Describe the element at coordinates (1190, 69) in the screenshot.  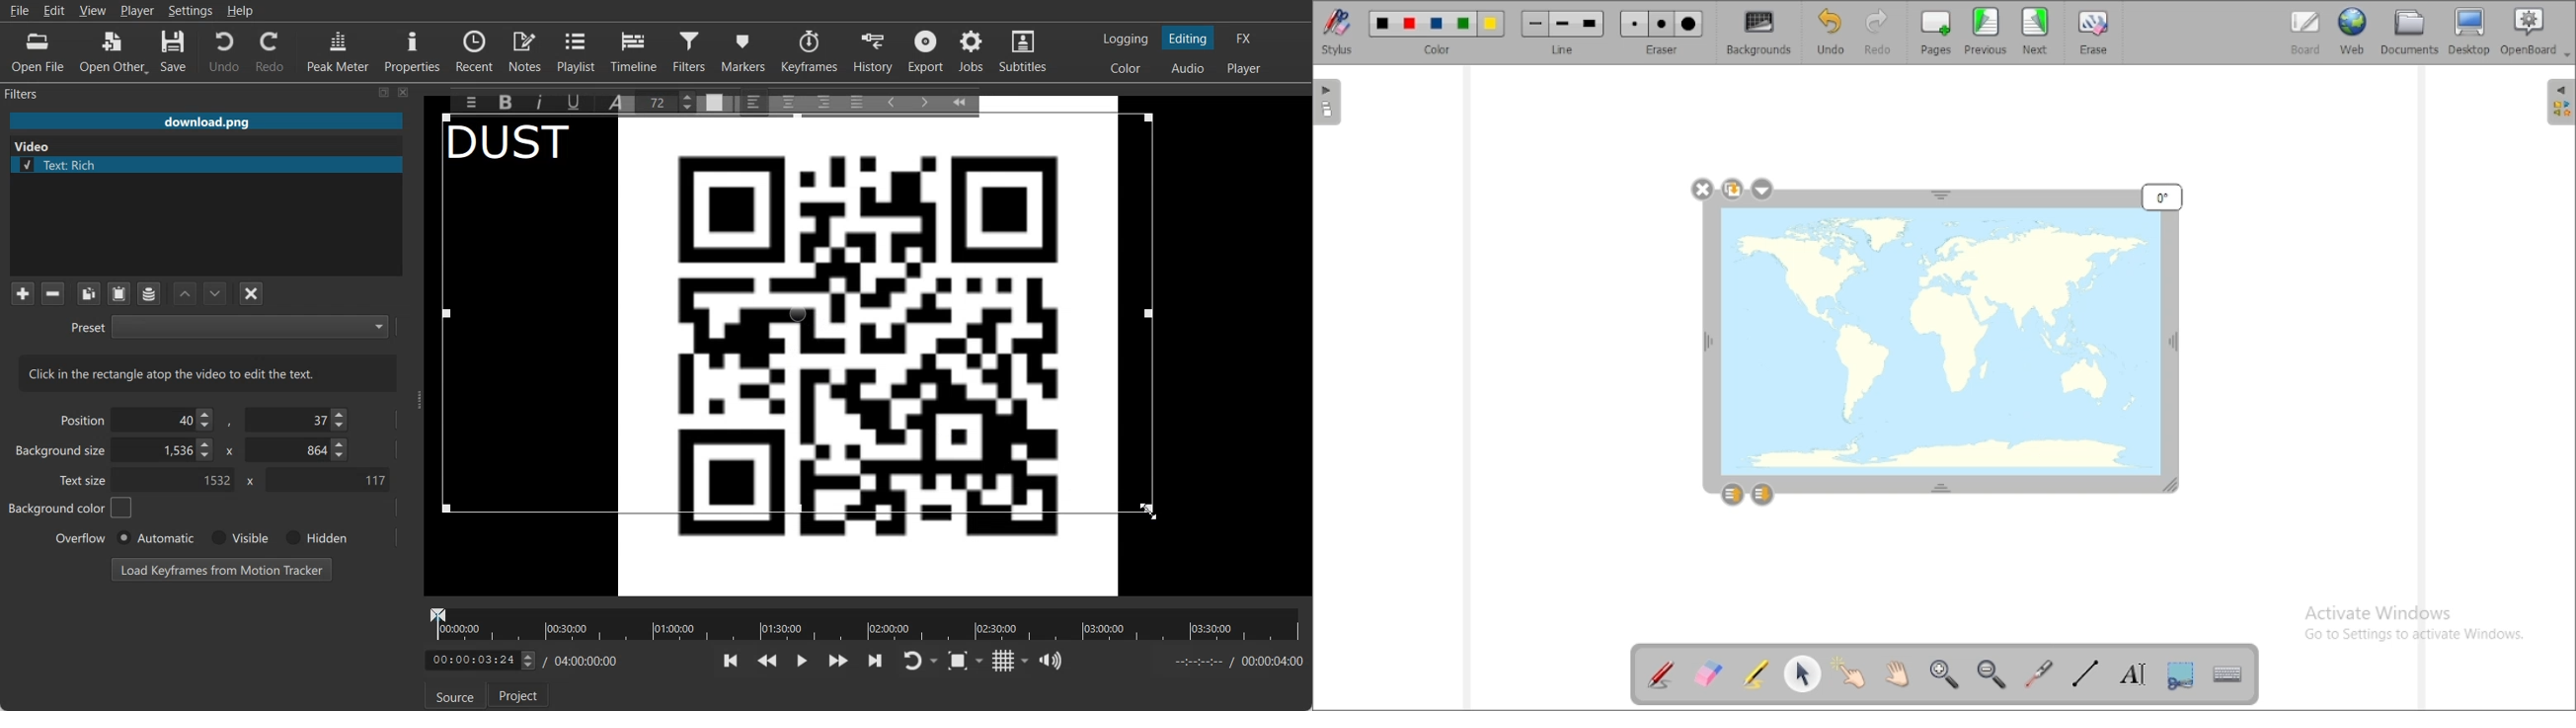
I see `Switching to the Audio layout` at that location.